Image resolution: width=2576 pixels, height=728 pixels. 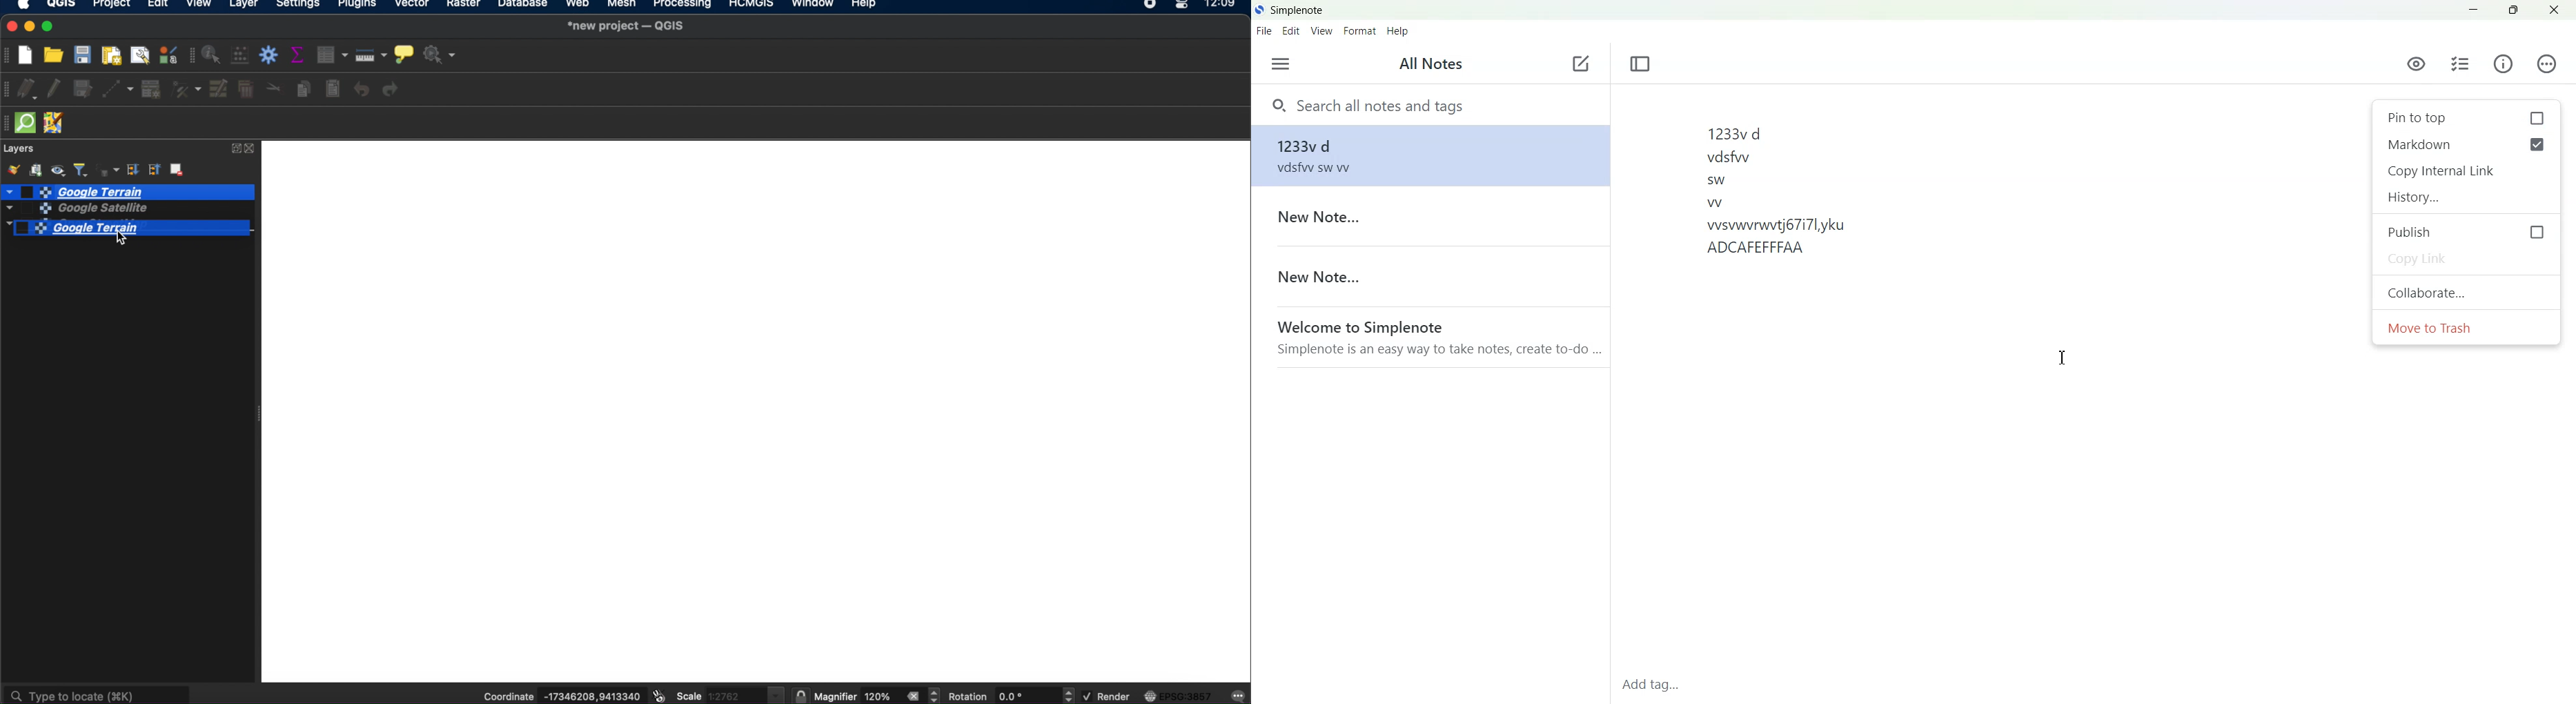 What do you see at coordinates (729, 694) in the screenshot?
I see `scale 1.2762` at bounding box center [729, 694].